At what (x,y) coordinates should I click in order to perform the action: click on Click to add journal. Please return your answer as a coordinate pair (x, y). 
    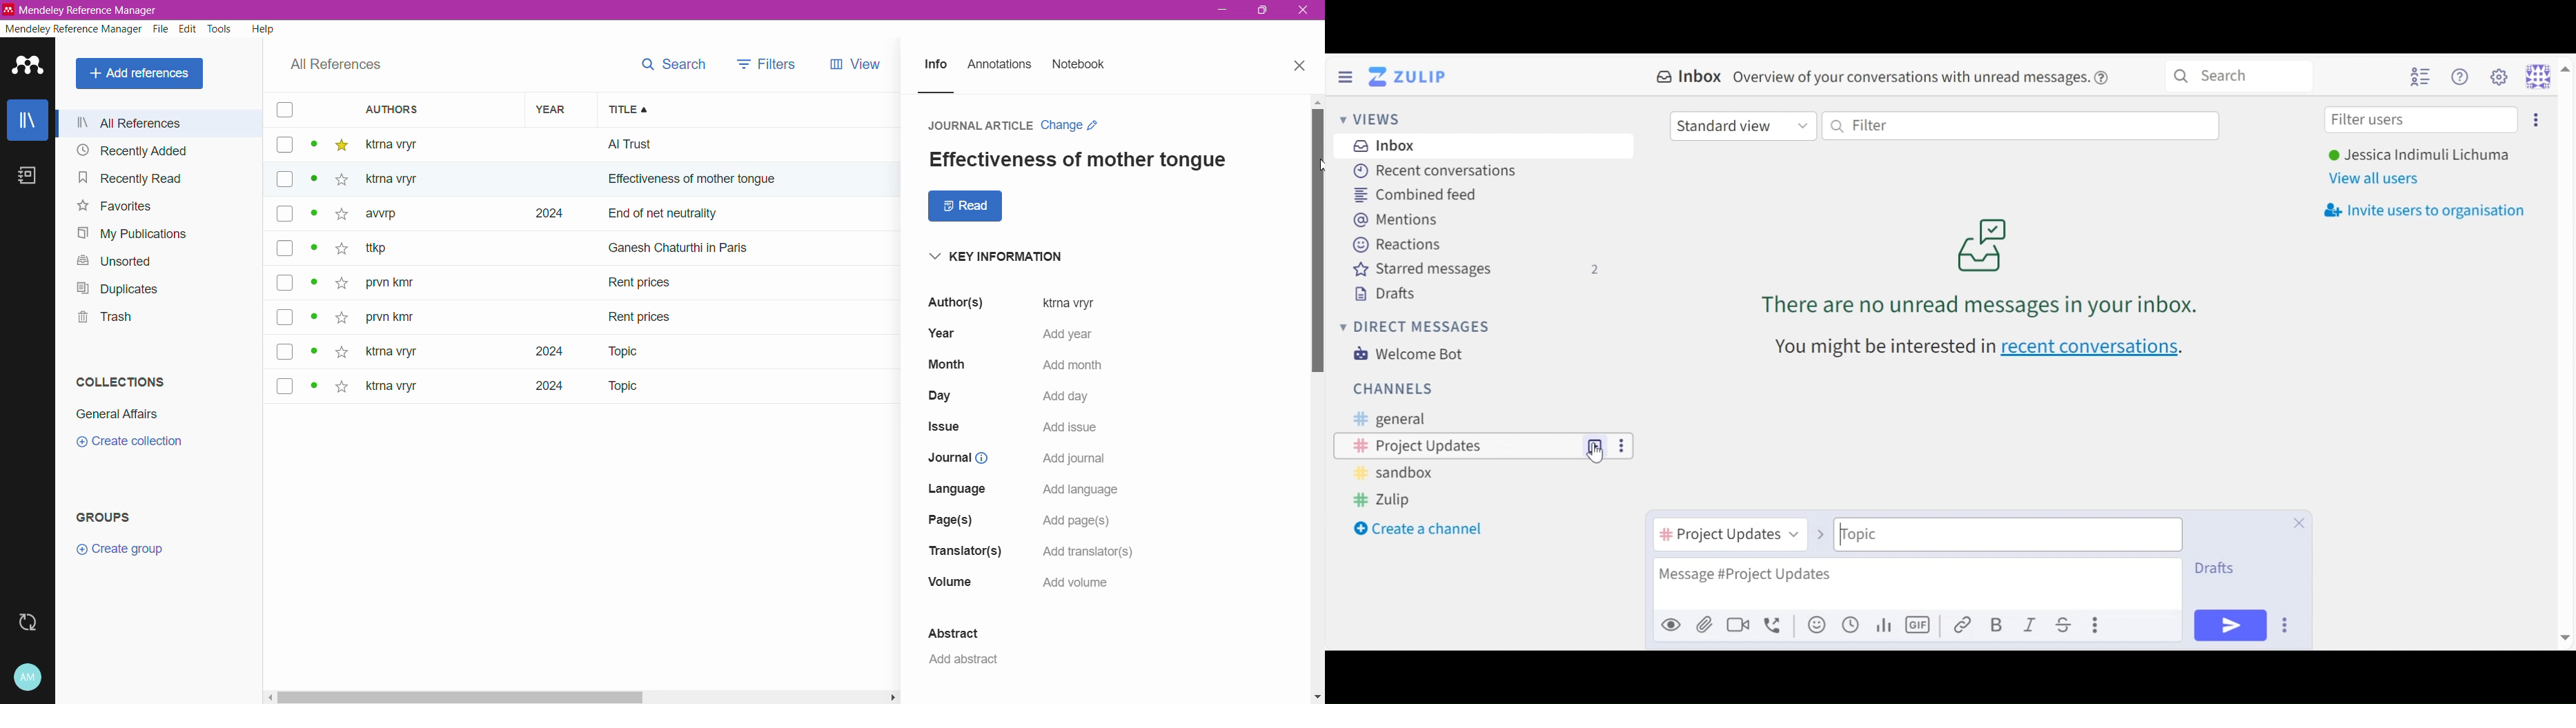
    Looking at the image, I should click on (1070, 458).